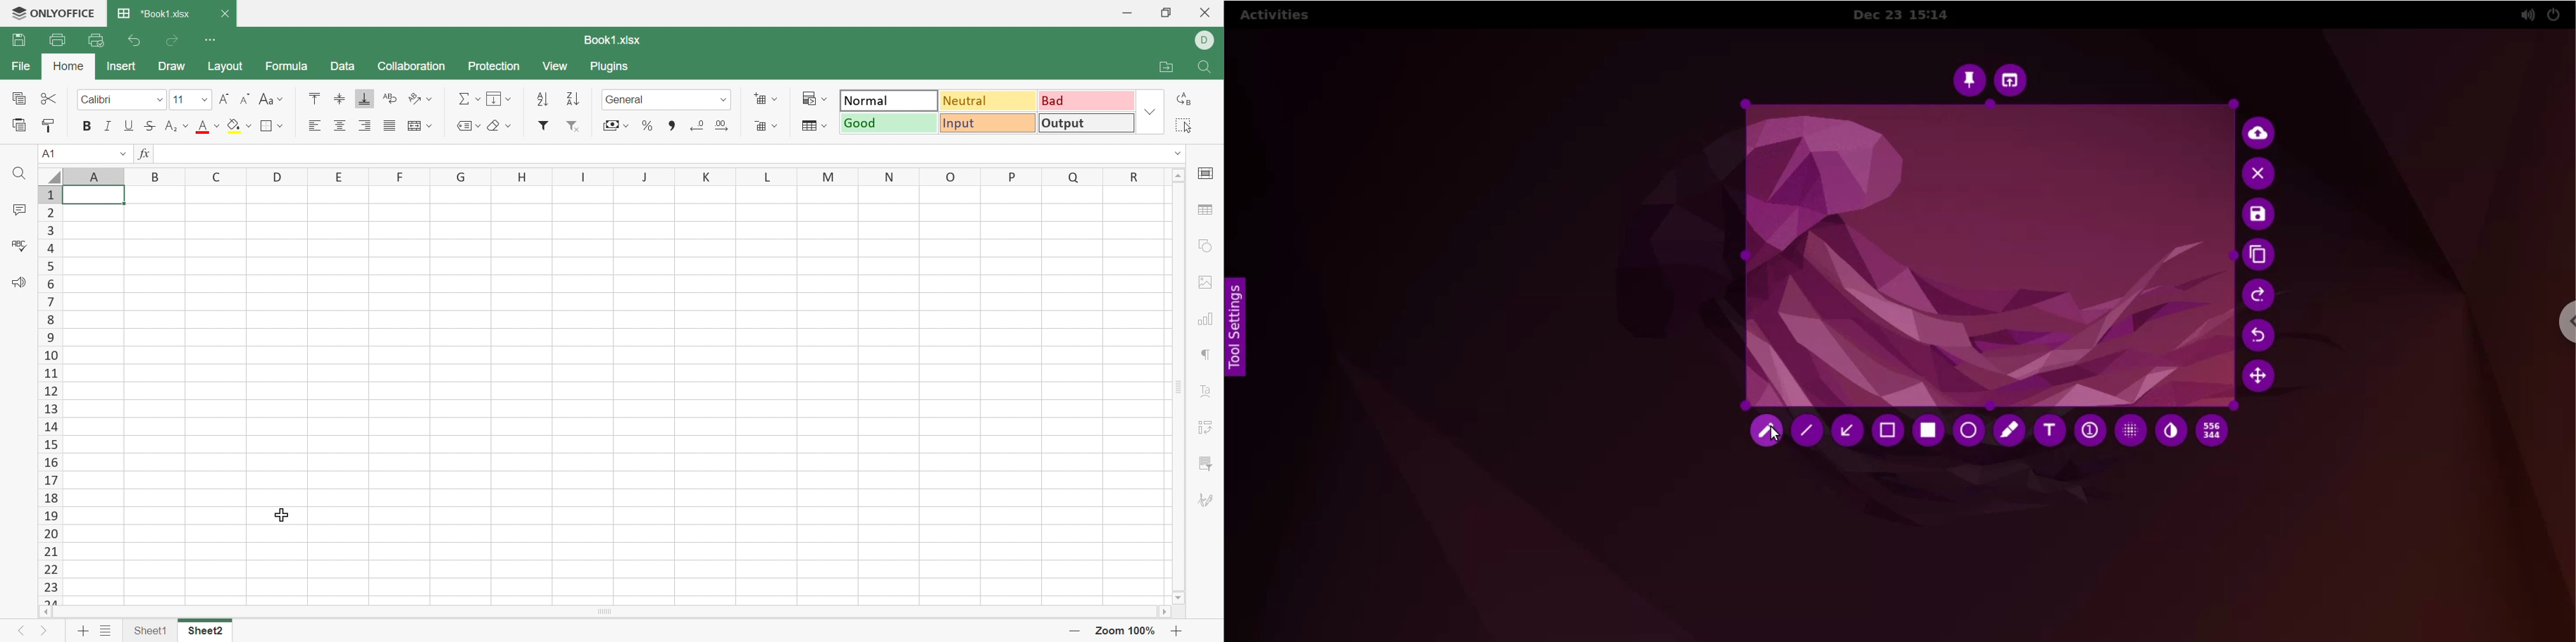 Image resolution: width=2576 pixels, height=644 pixels. What do you see at coordinates (340, 98) in the screenshot?
I see `Align Middle` at bounding box center [340, 98].